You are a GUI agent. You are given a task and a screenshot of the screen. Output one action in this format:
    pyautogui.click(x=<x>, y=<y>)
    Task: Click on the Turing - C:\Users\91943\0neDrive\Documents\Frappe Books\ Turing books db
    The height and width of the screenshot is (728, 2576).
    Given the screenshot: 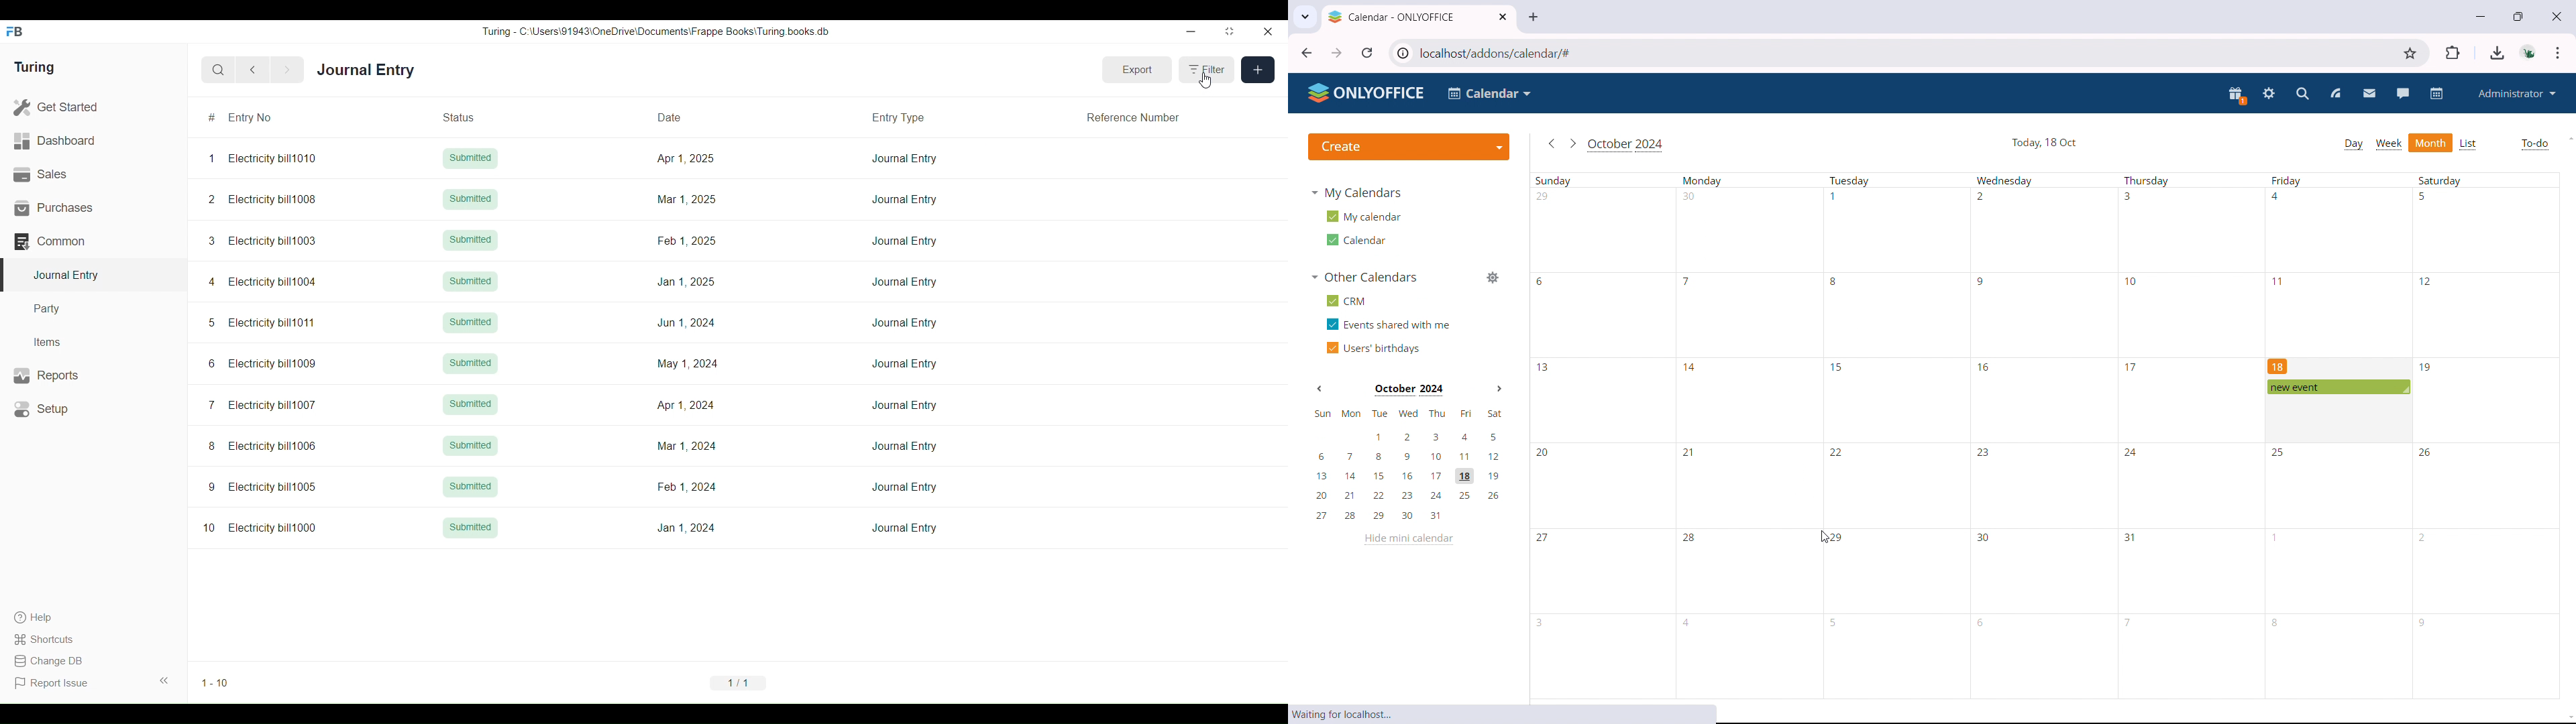 What is the action you would take?
    pyautogui.click(x=655, y=32)
    